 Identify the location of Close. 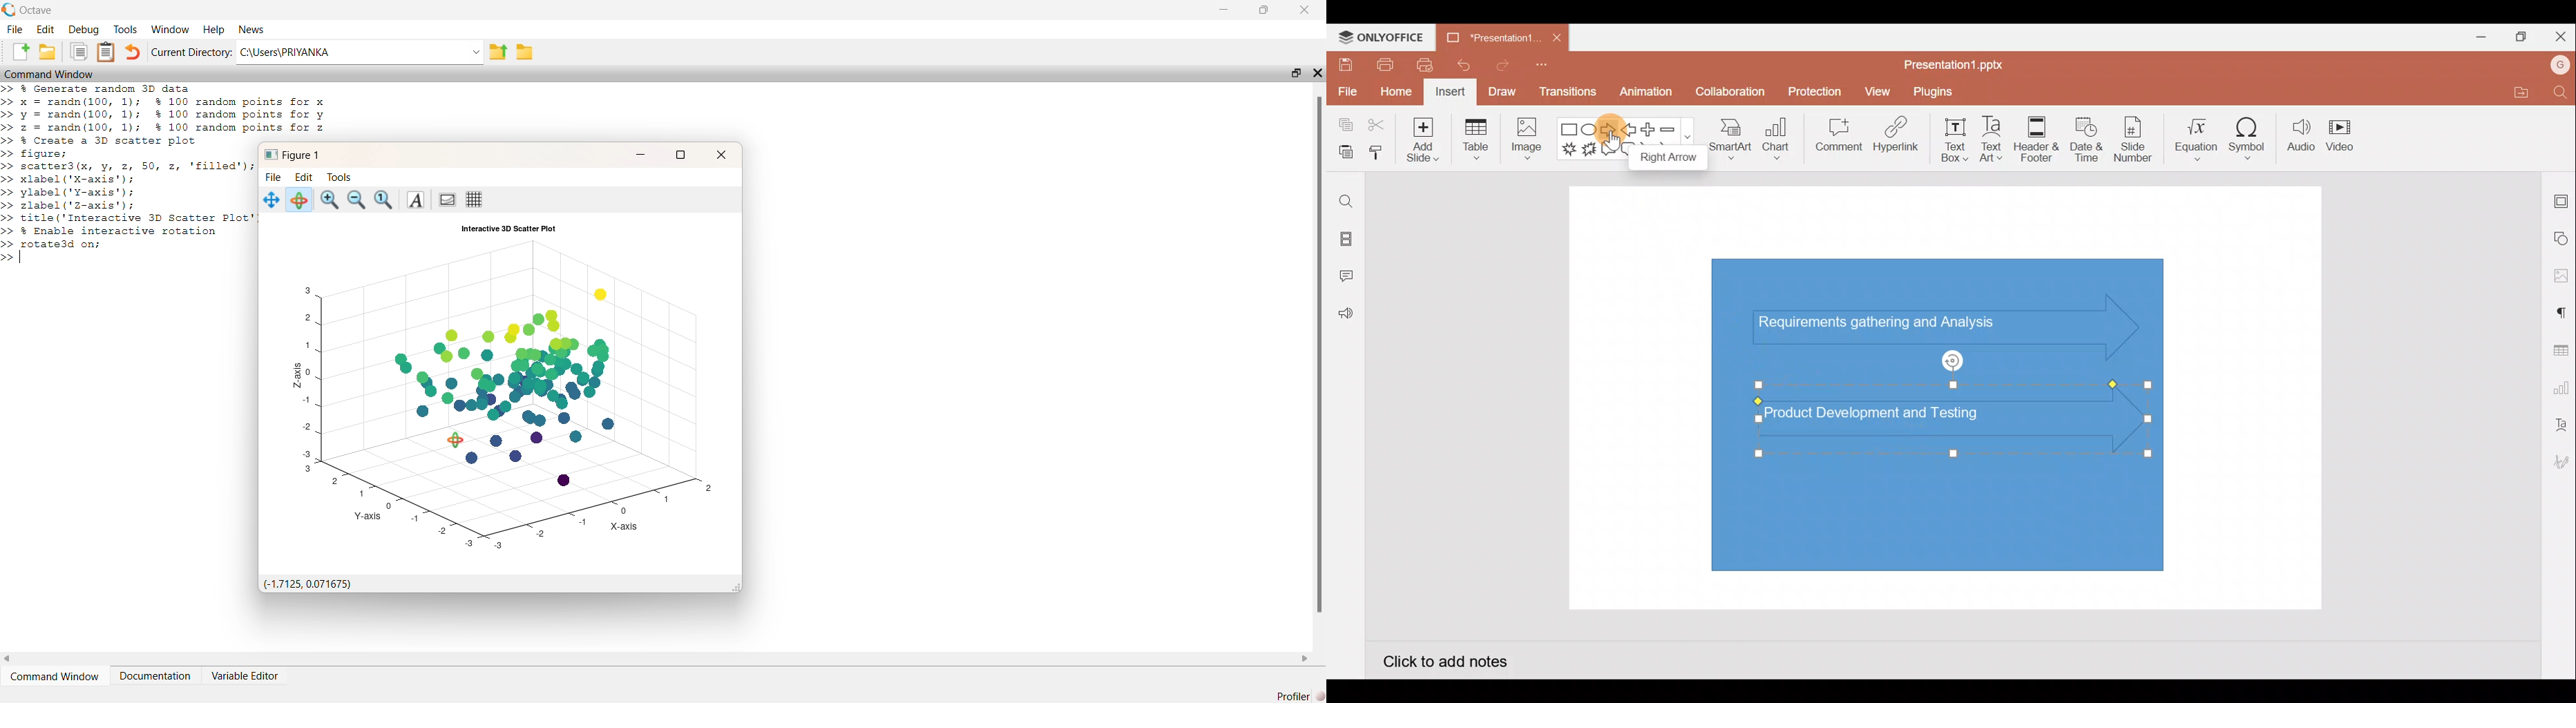
(2558, 34).